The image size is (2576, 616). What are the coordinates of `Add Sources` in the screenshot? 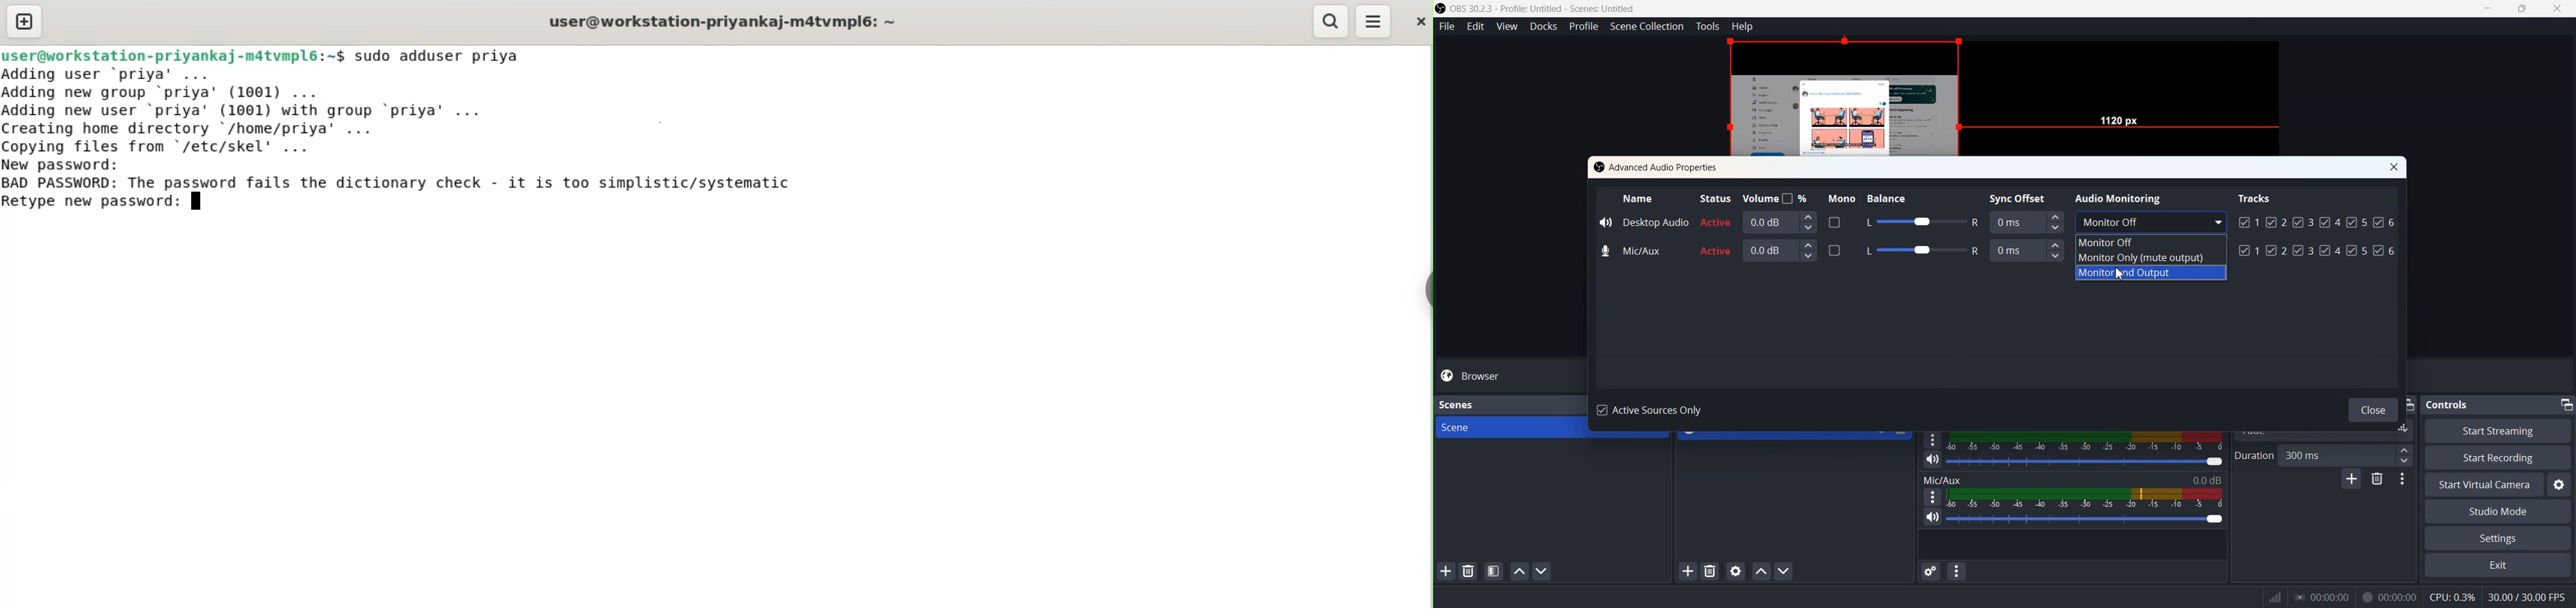 It's located at (1688, 570).